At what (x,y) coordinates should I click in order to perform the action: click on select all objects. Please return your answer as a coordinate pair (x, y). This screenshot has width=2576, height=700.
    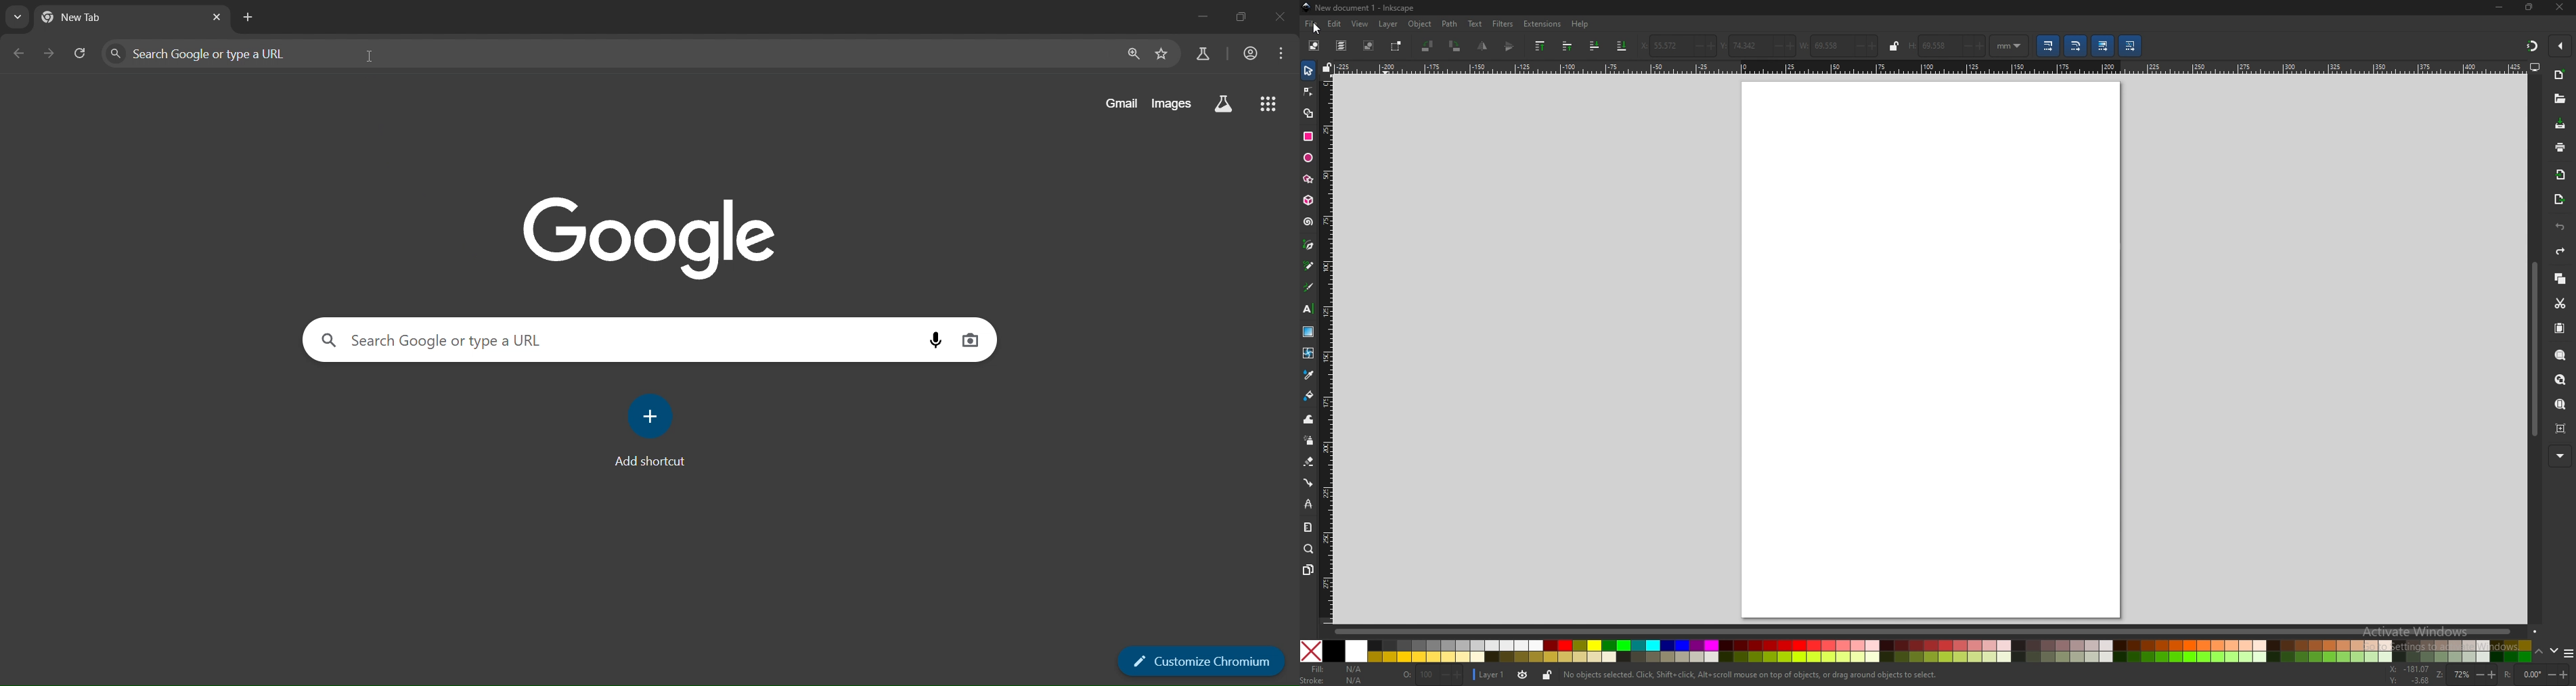
    Looking at the image, I should click on (1313, 45).